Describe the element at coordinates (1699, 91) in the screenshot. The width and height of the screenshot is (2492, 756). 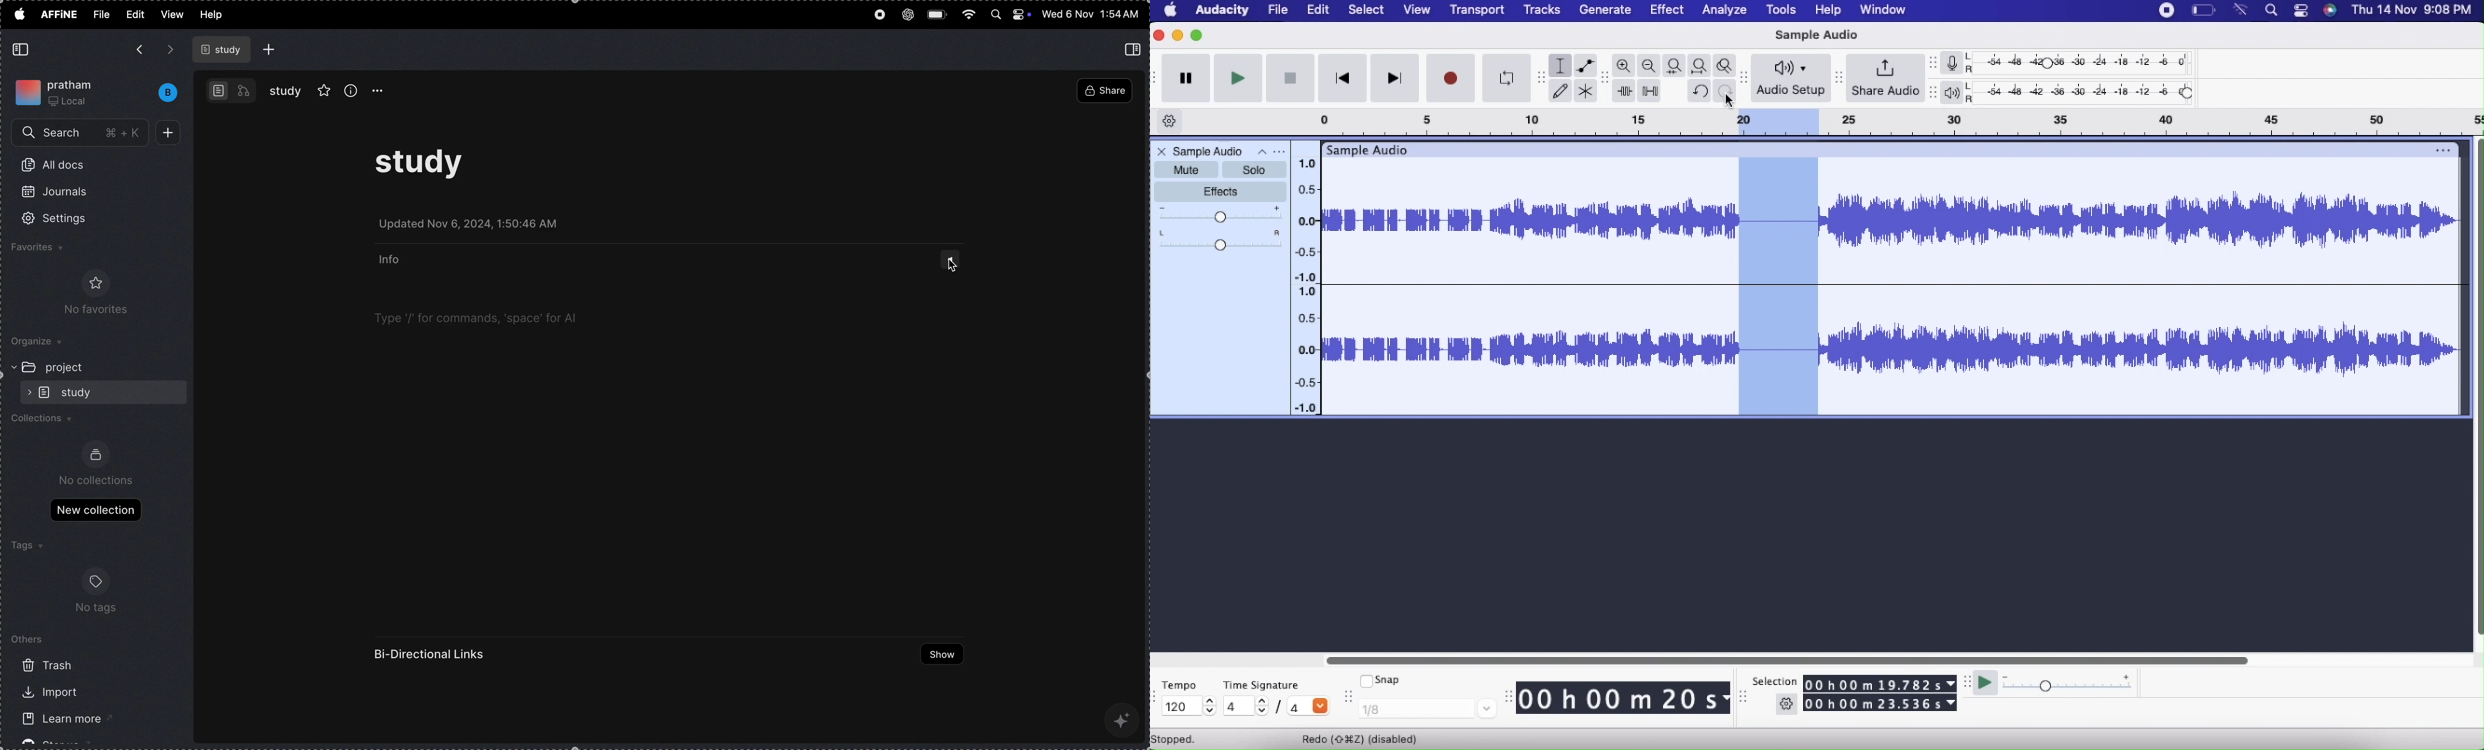
I see `Undo` at that location.